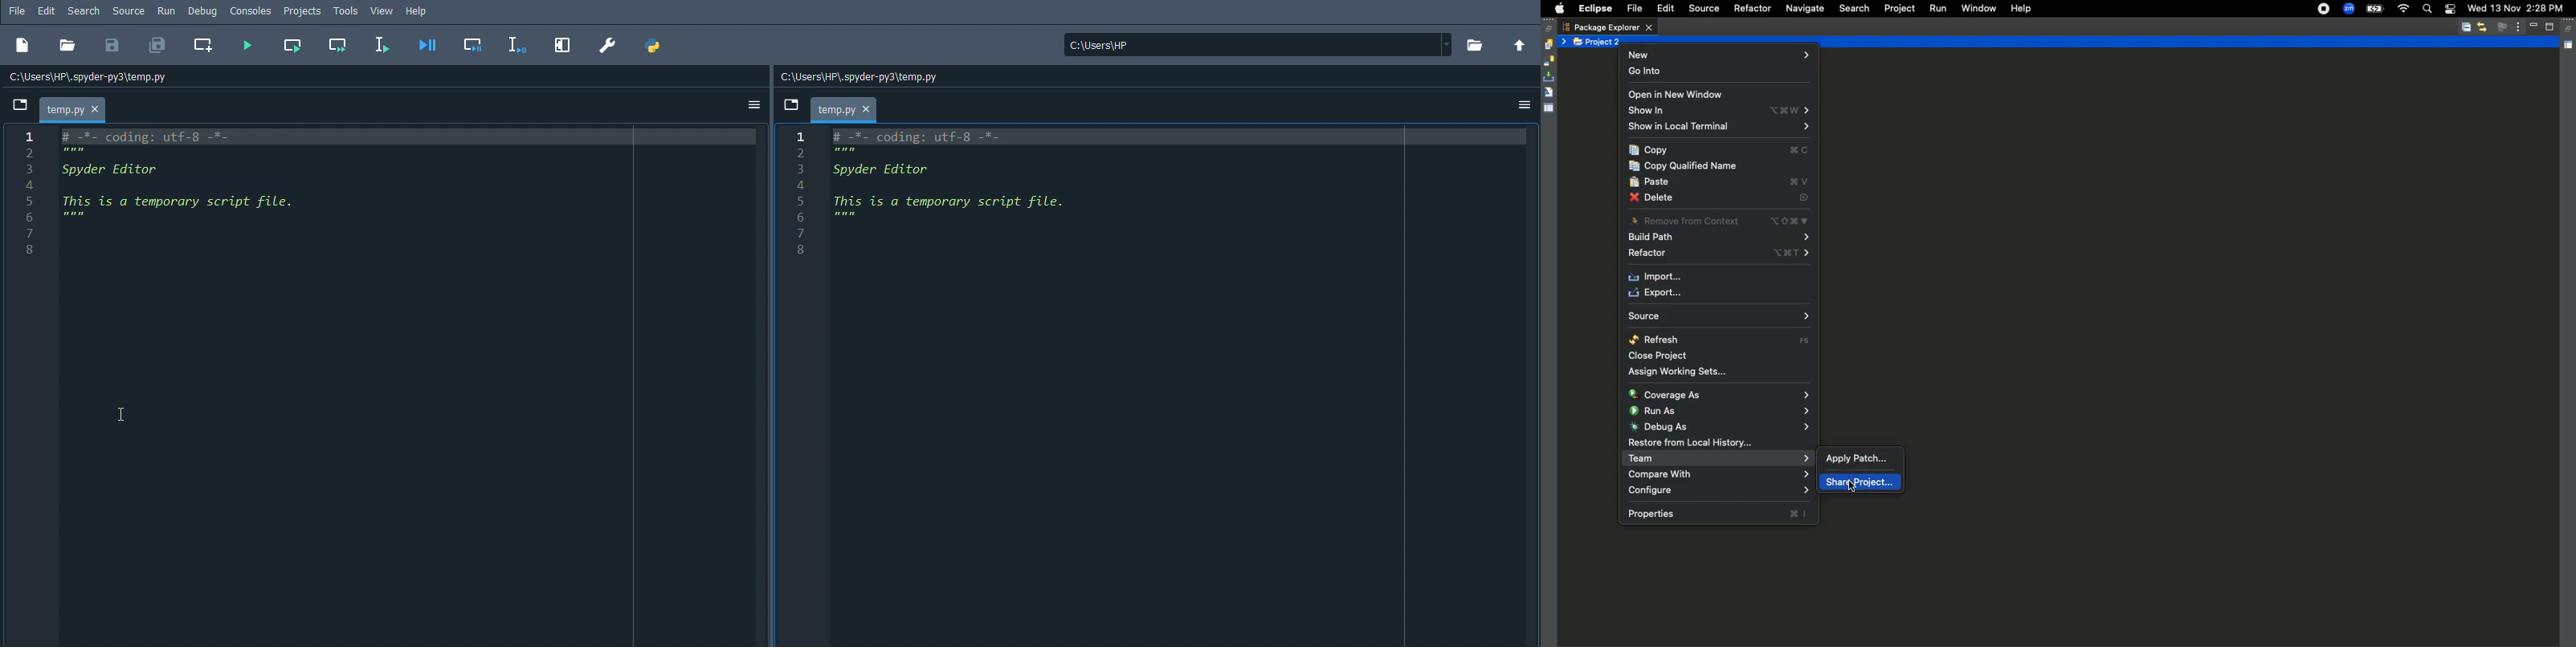  I want to click on Search, so click(84, 12).